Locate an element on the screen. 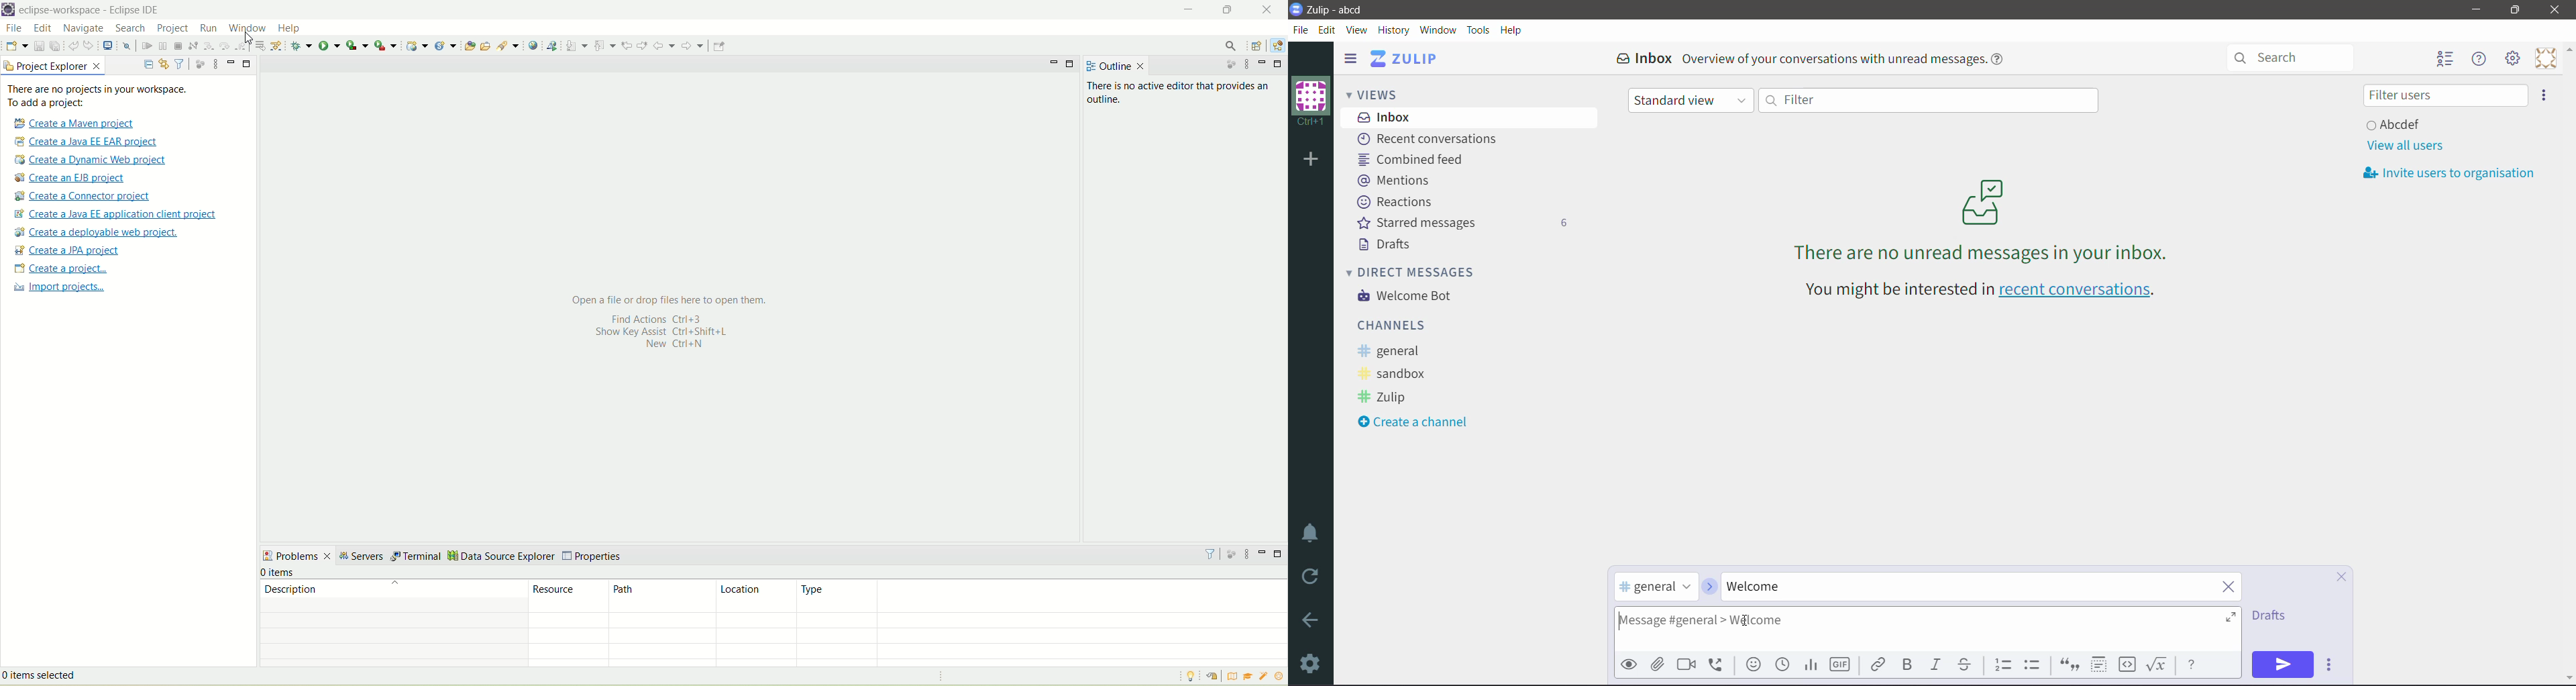  Numbered list is located at coordinates (2003, 663).